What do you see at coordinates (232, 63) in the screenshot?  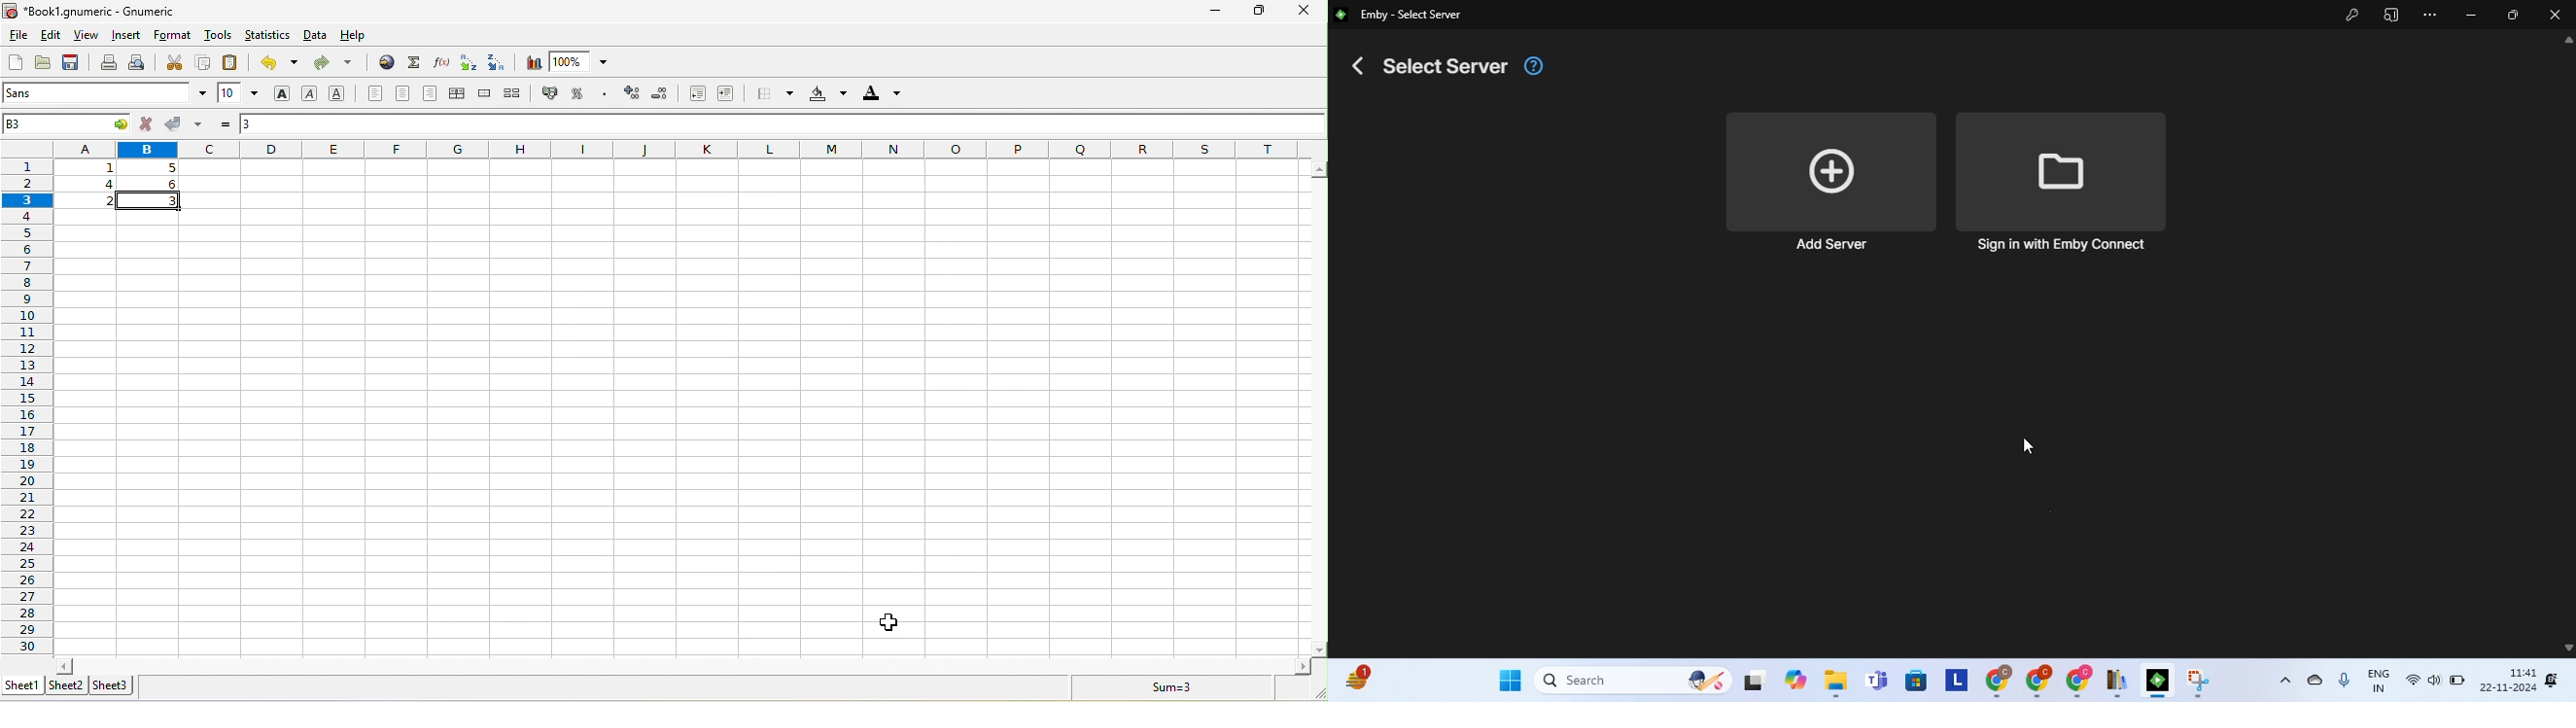 I see `paste` at bounding box center [232, 63].